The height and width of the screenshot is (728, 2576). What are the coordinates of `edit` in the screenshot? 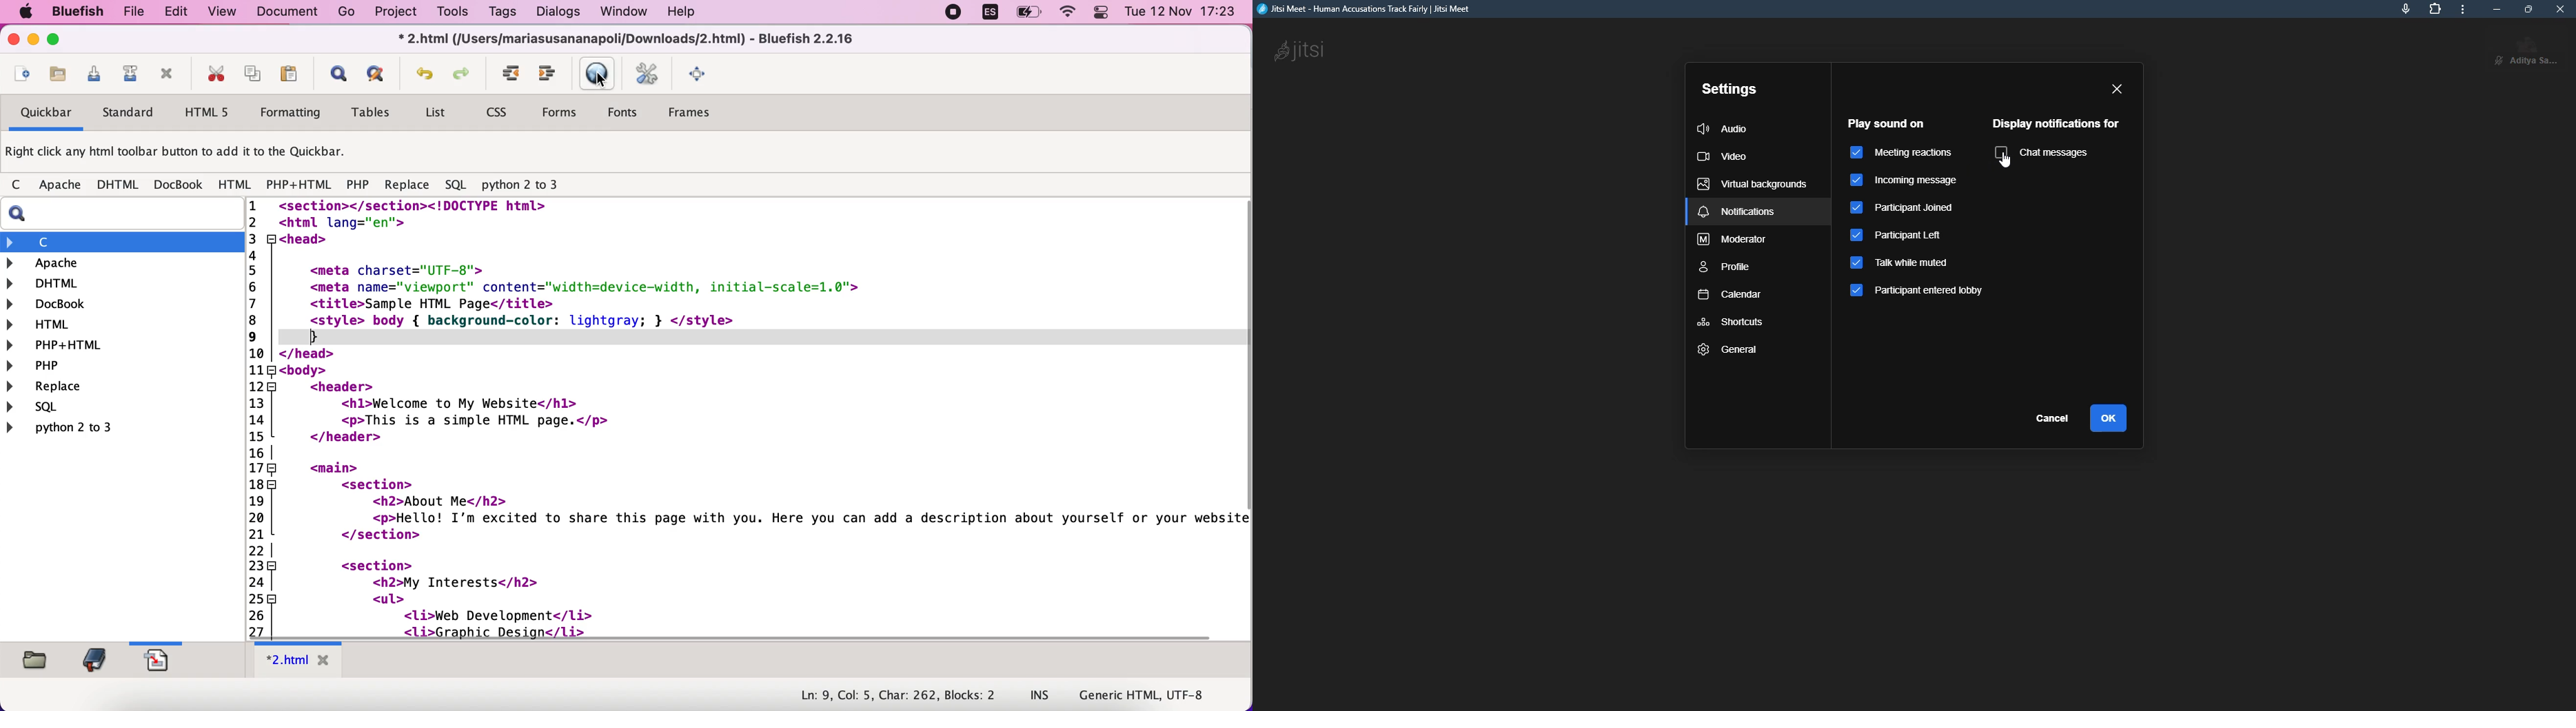 It's located at (179, 13).